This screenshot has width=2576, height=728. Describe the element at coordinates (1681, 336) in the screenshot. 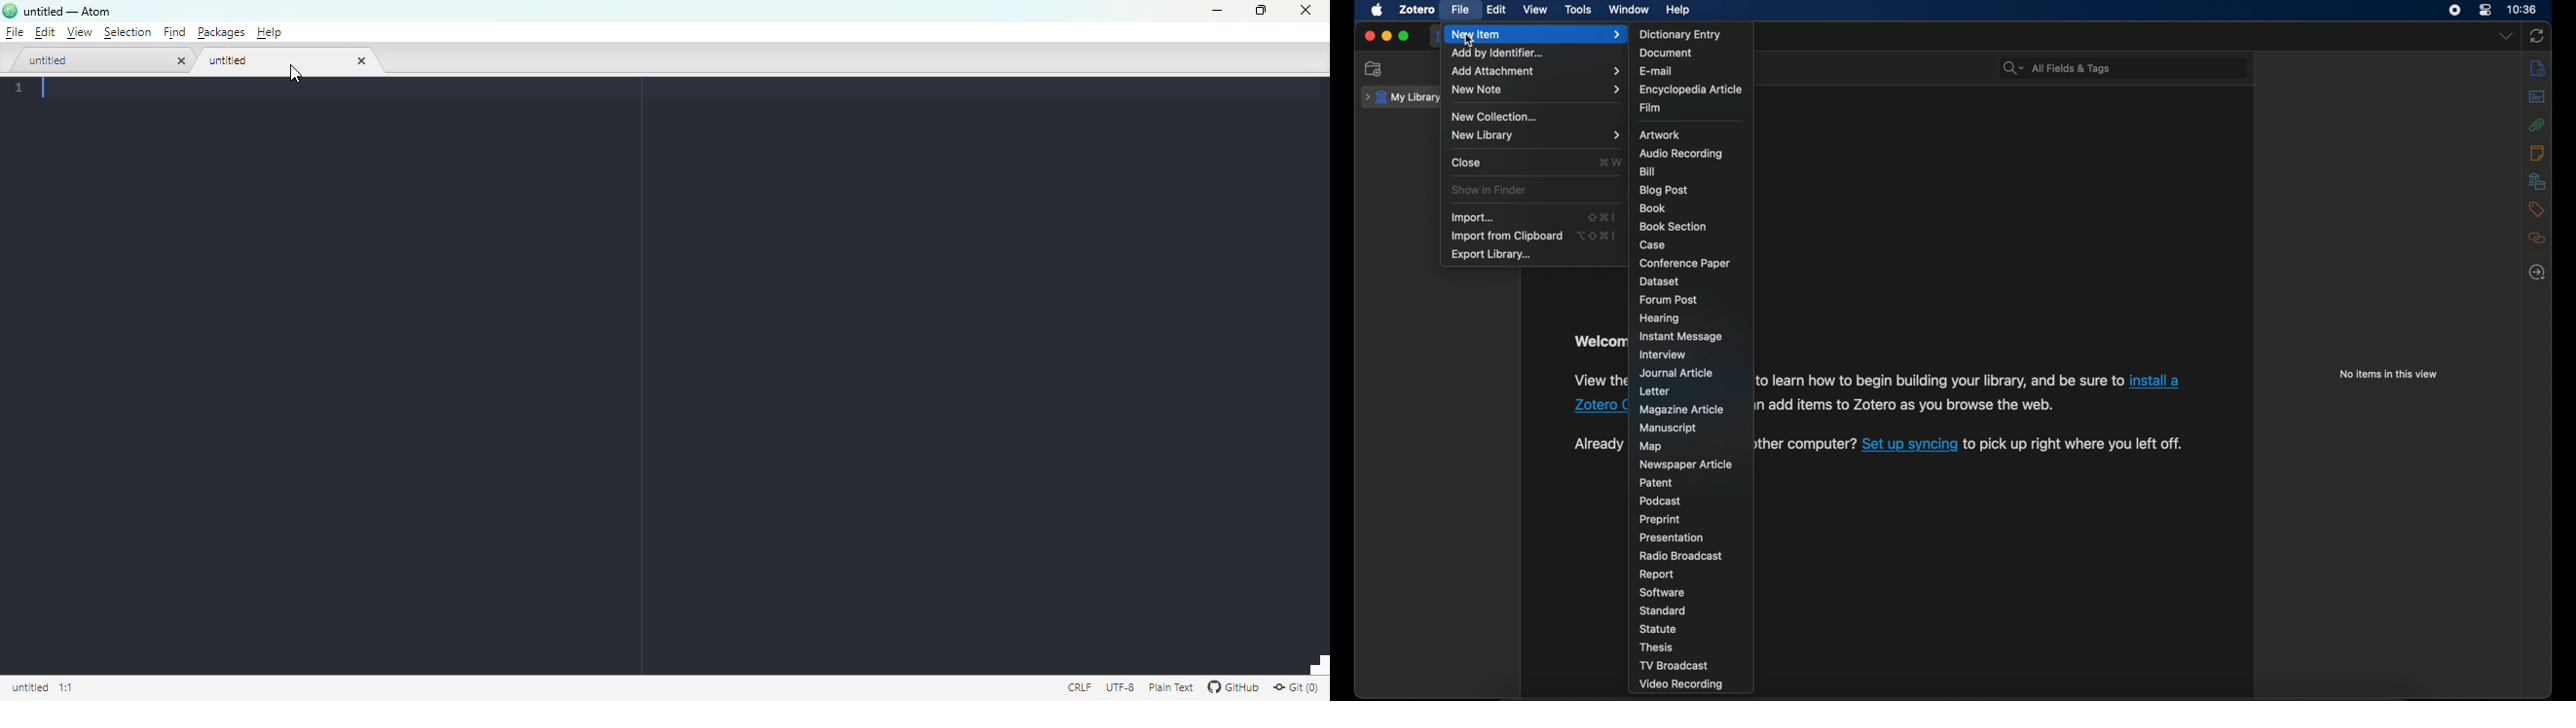

I see `instant message` at that location.